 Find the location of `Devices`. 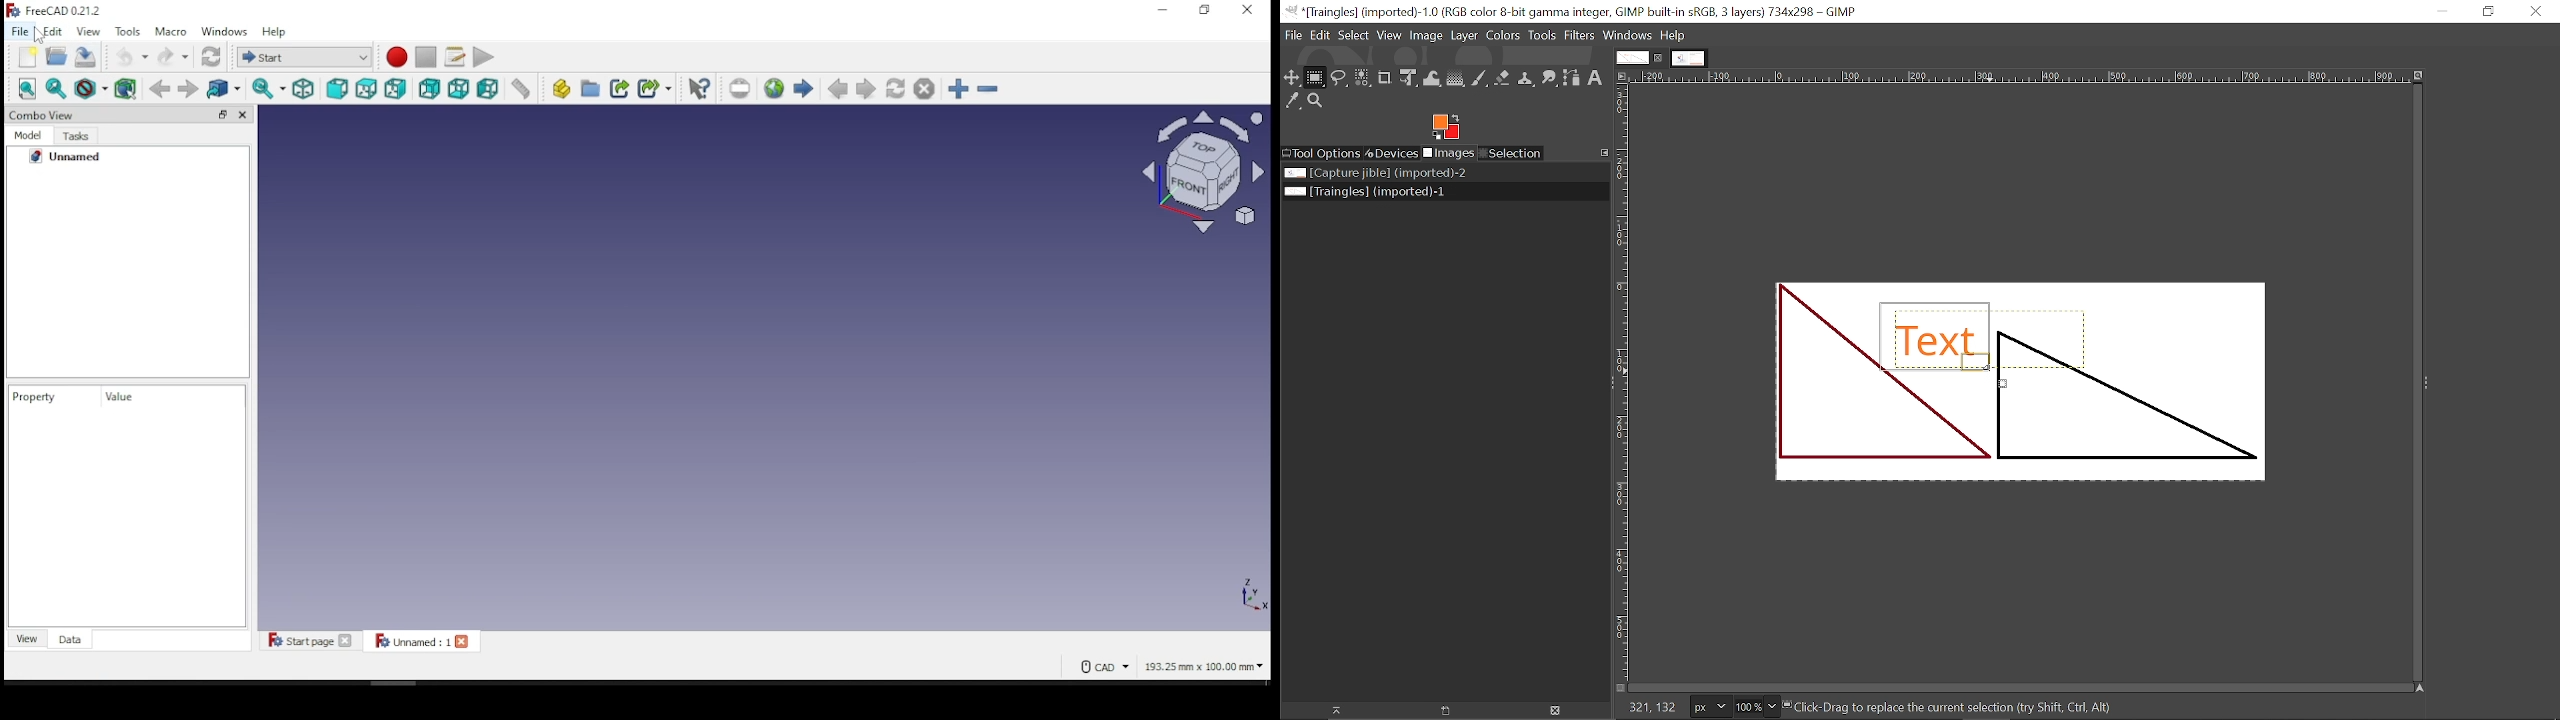

Devices is located at coordinates (1391, 152).